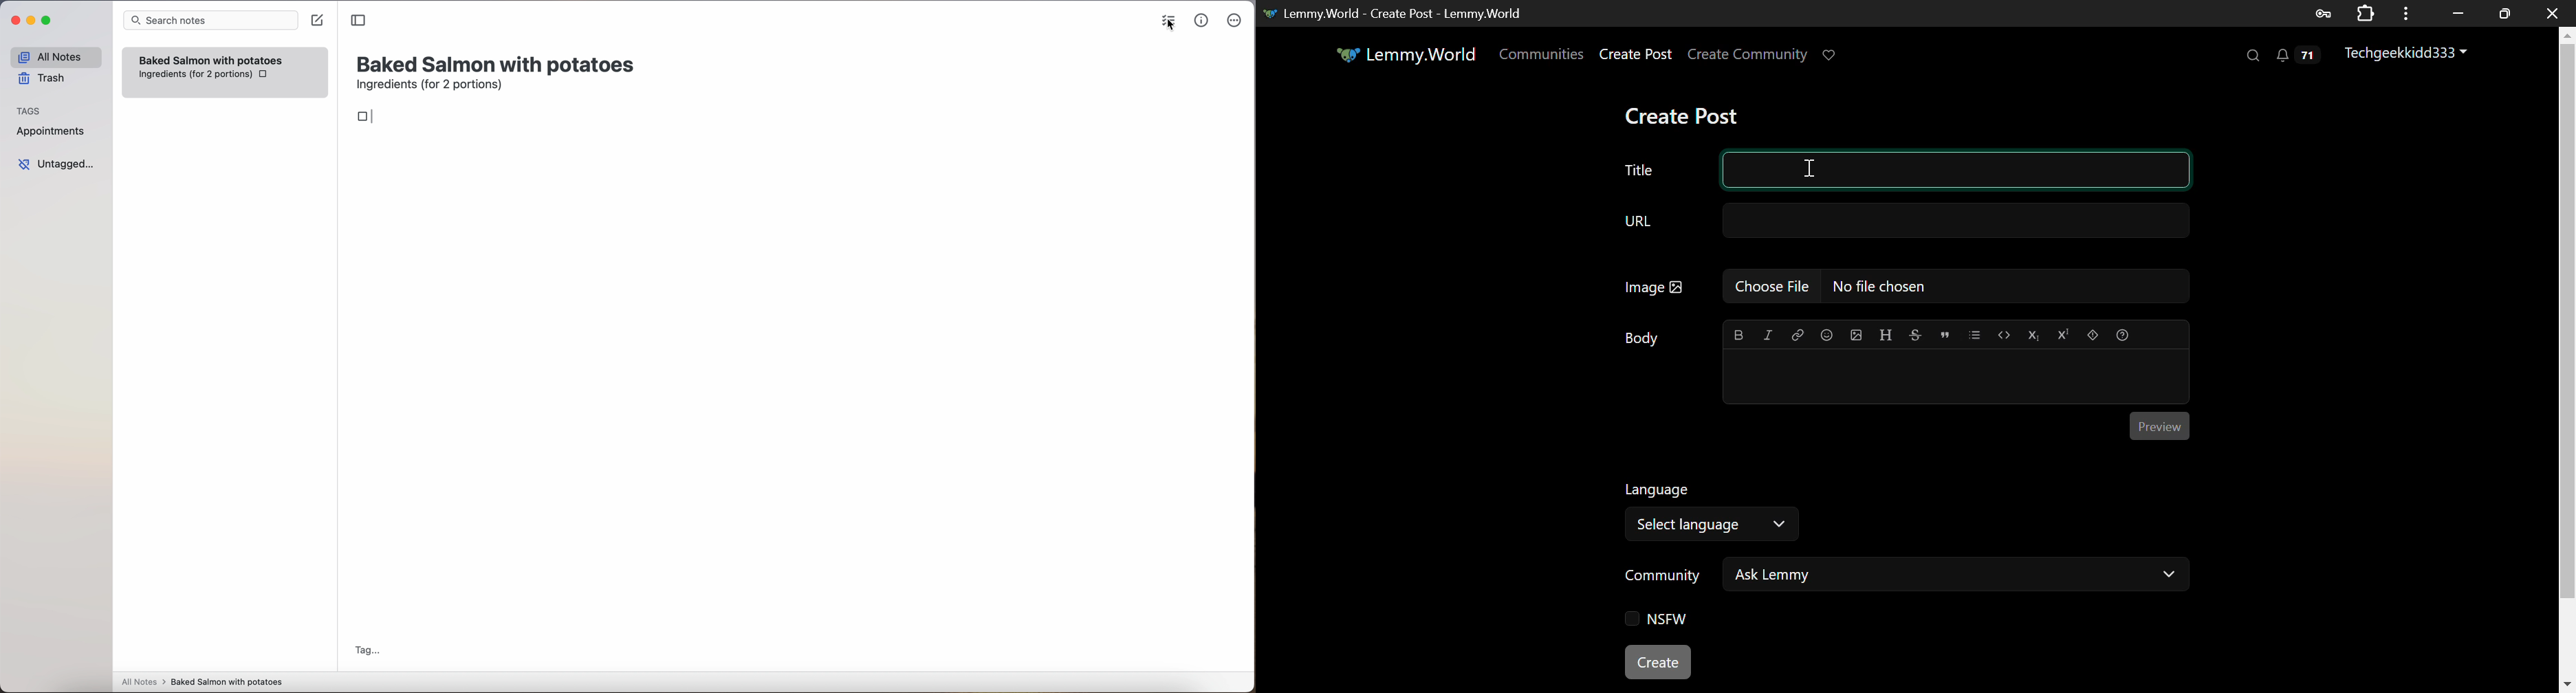 This screenshot has height=700, width=2576. I want to click on all notes, so click(56, 56).